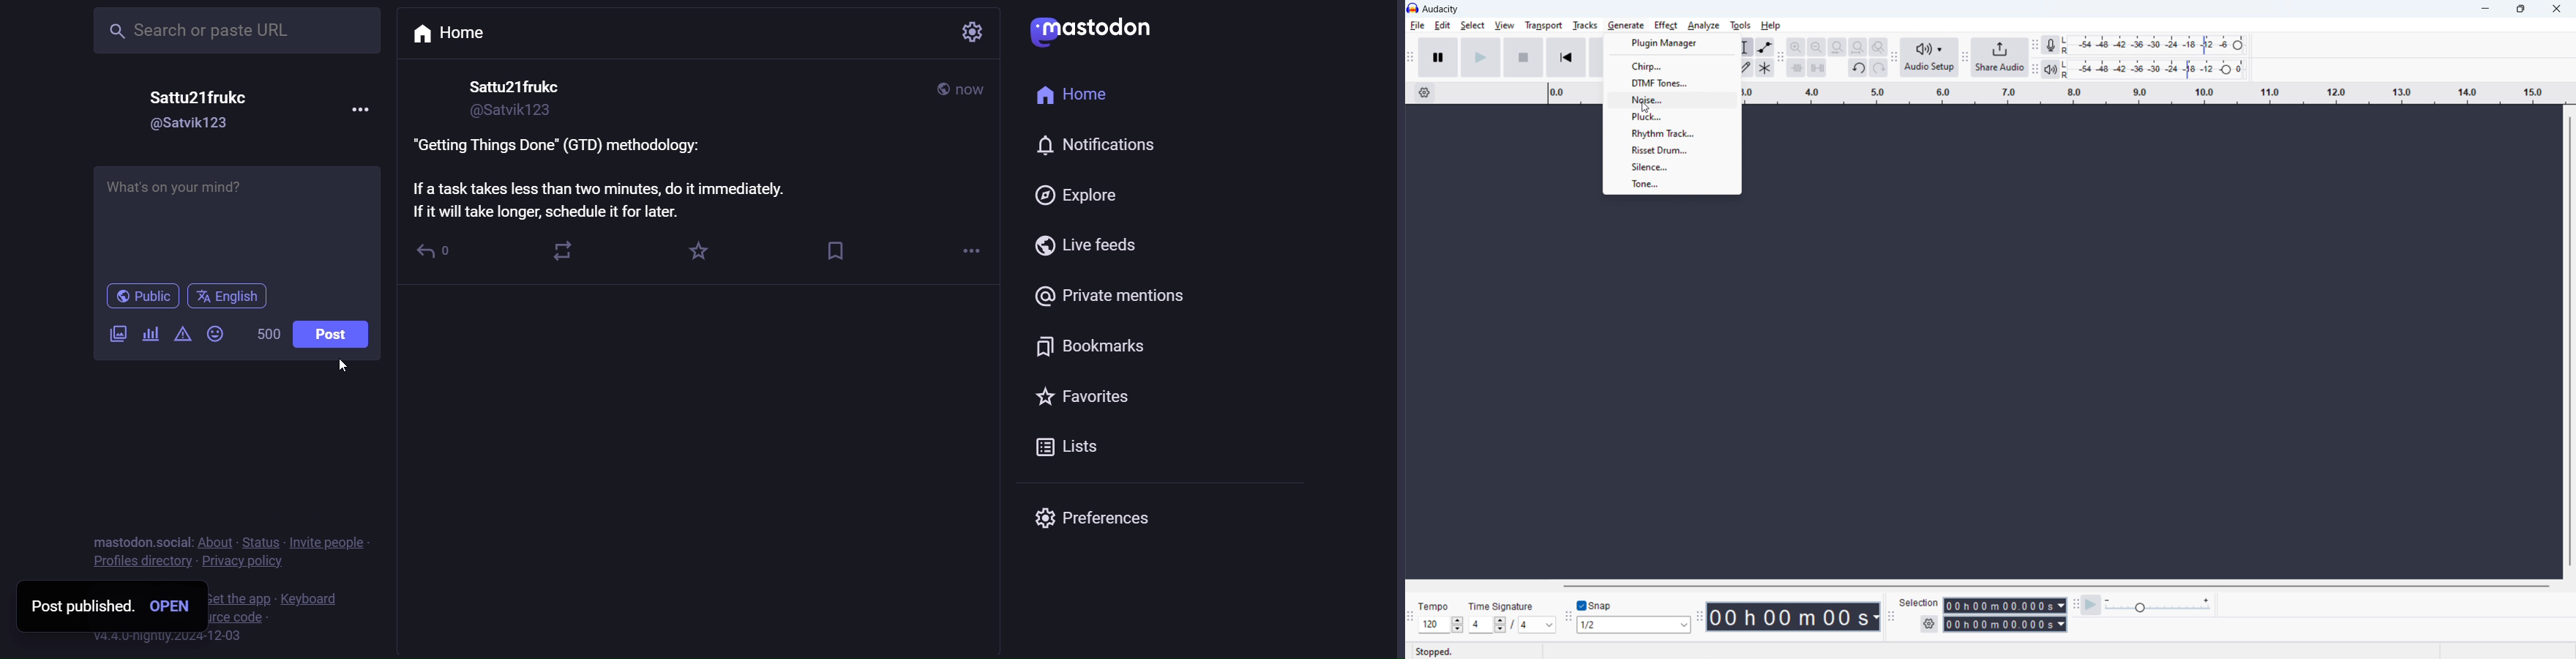 This screenshot has height=672, width=2576. I want to click on silence, so click(1672, 168).